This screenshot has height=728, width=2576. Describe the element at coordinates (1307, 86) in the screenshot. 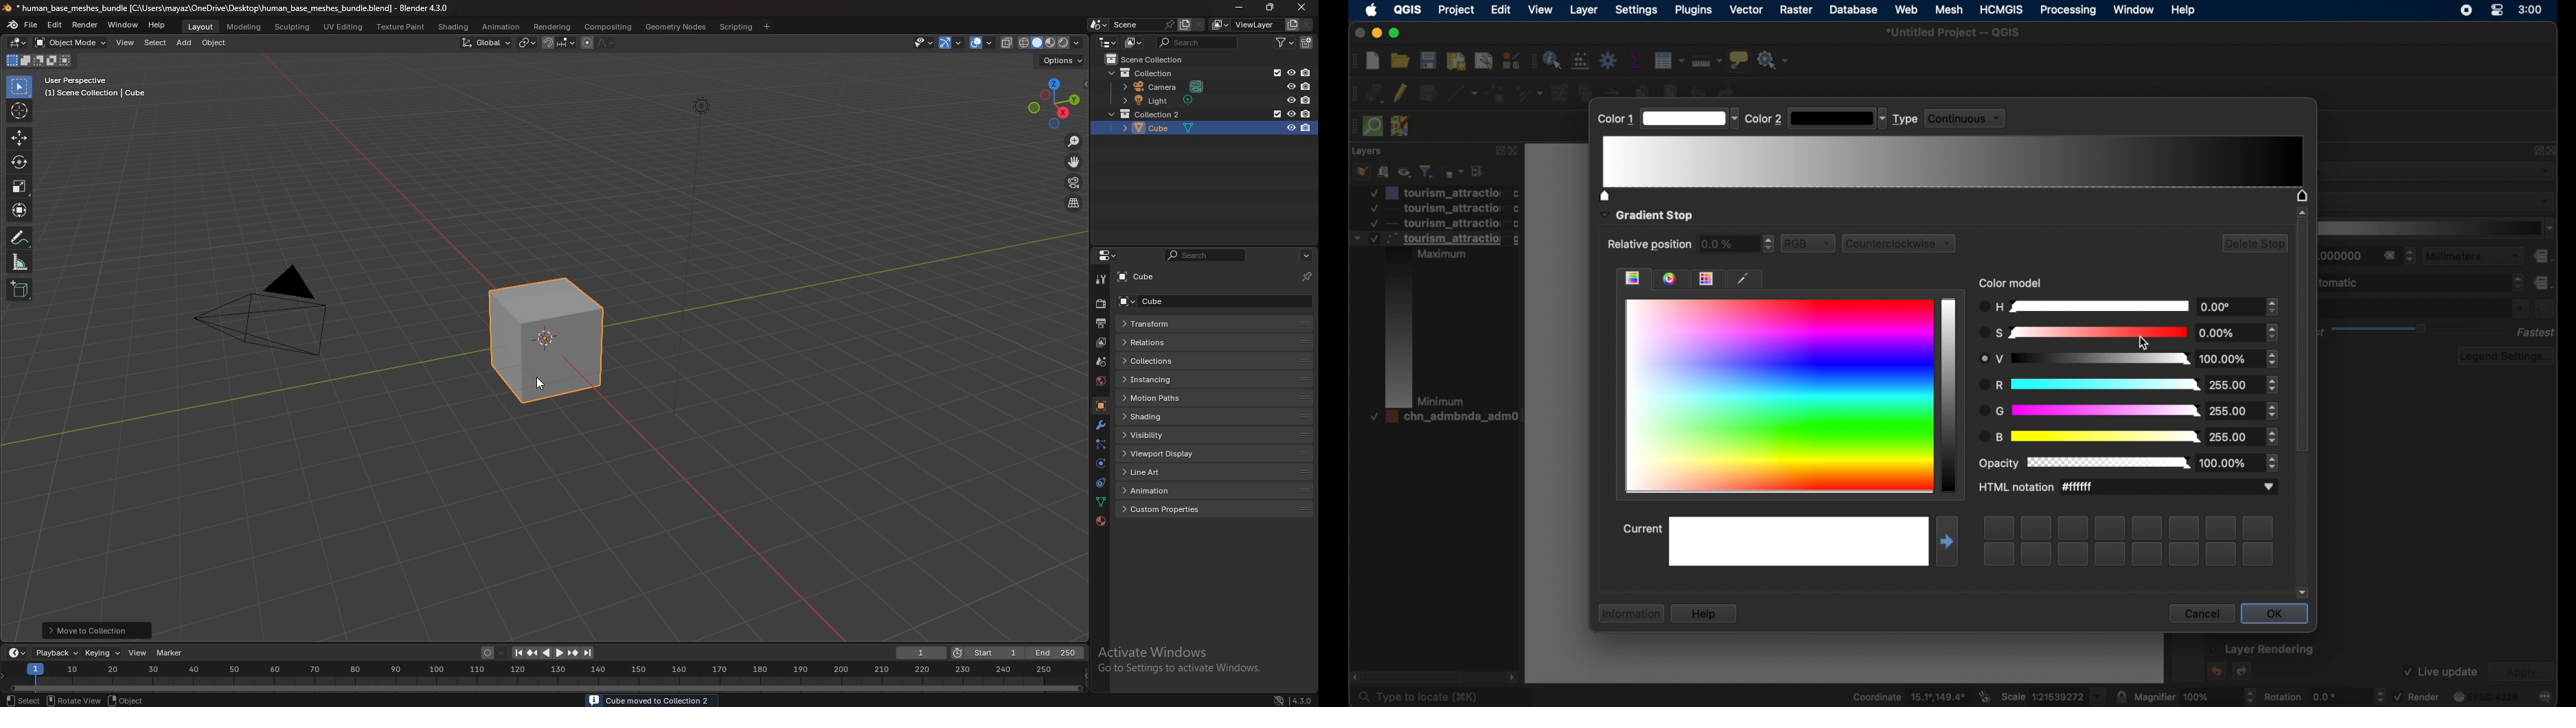

I see `disable in renders` at that location.